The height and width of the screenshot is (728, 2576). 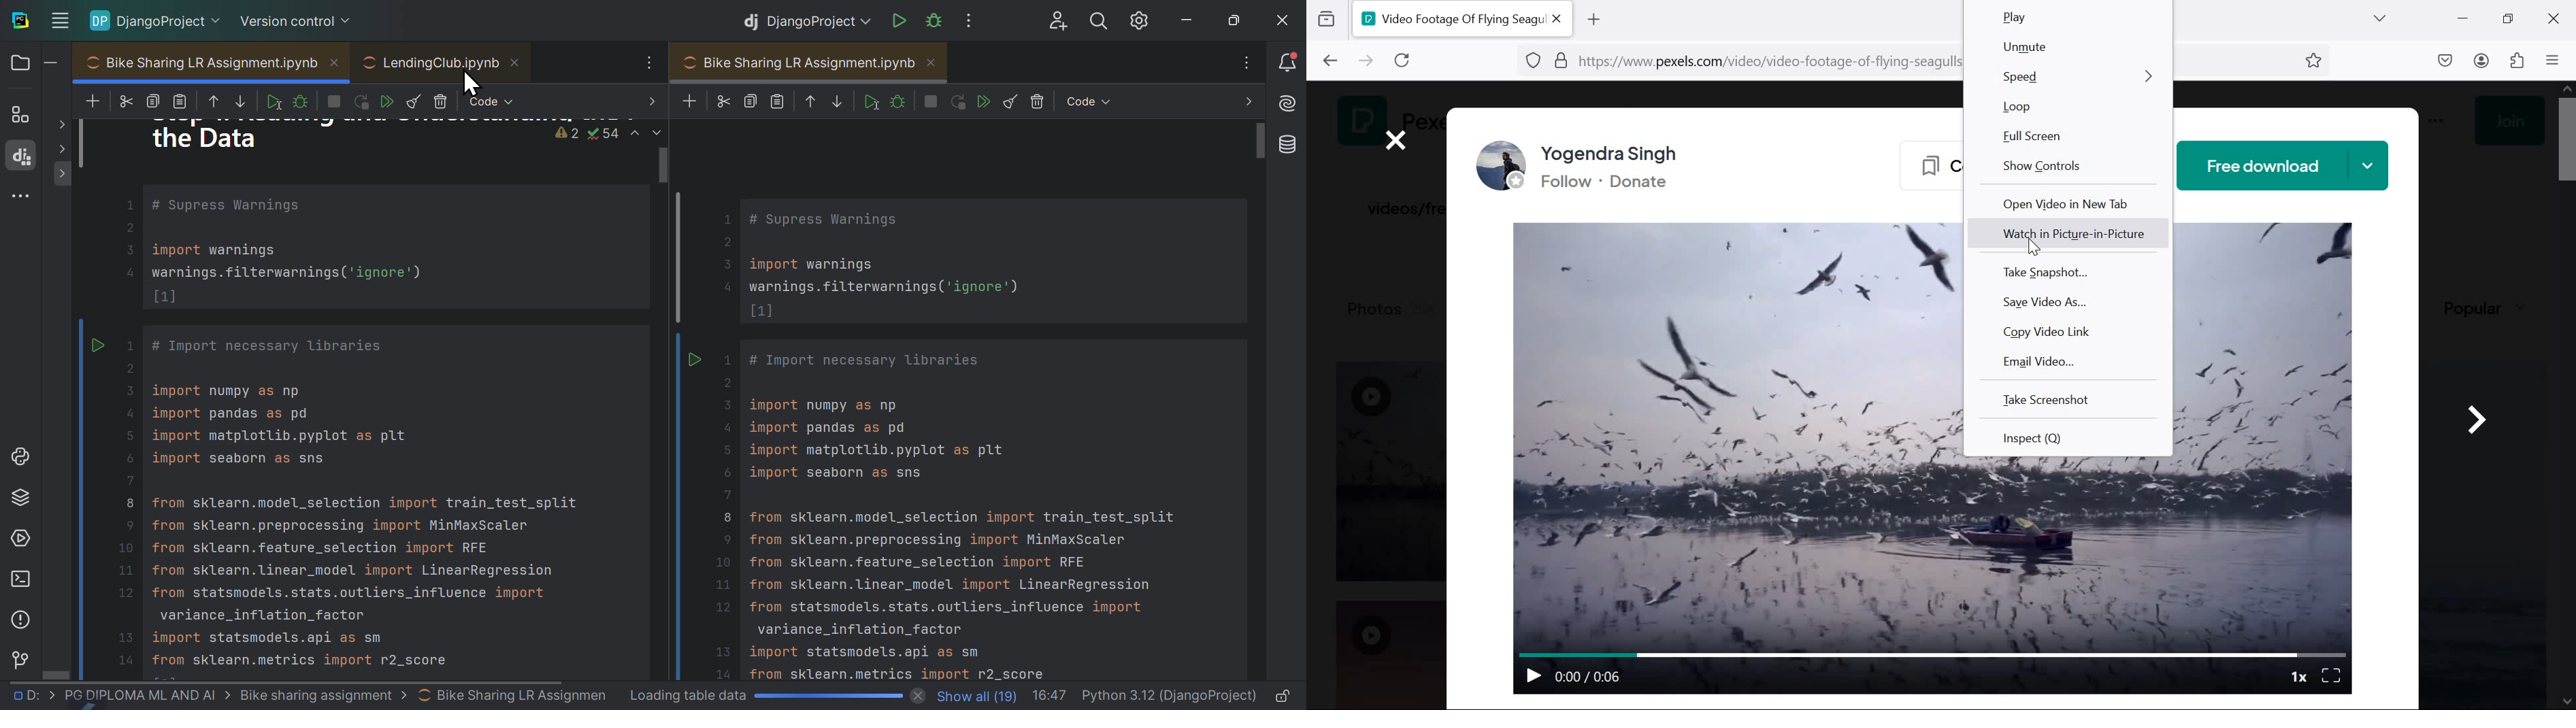 I want to click on view recent history across devices and windows, so click(x=1326, y=17).